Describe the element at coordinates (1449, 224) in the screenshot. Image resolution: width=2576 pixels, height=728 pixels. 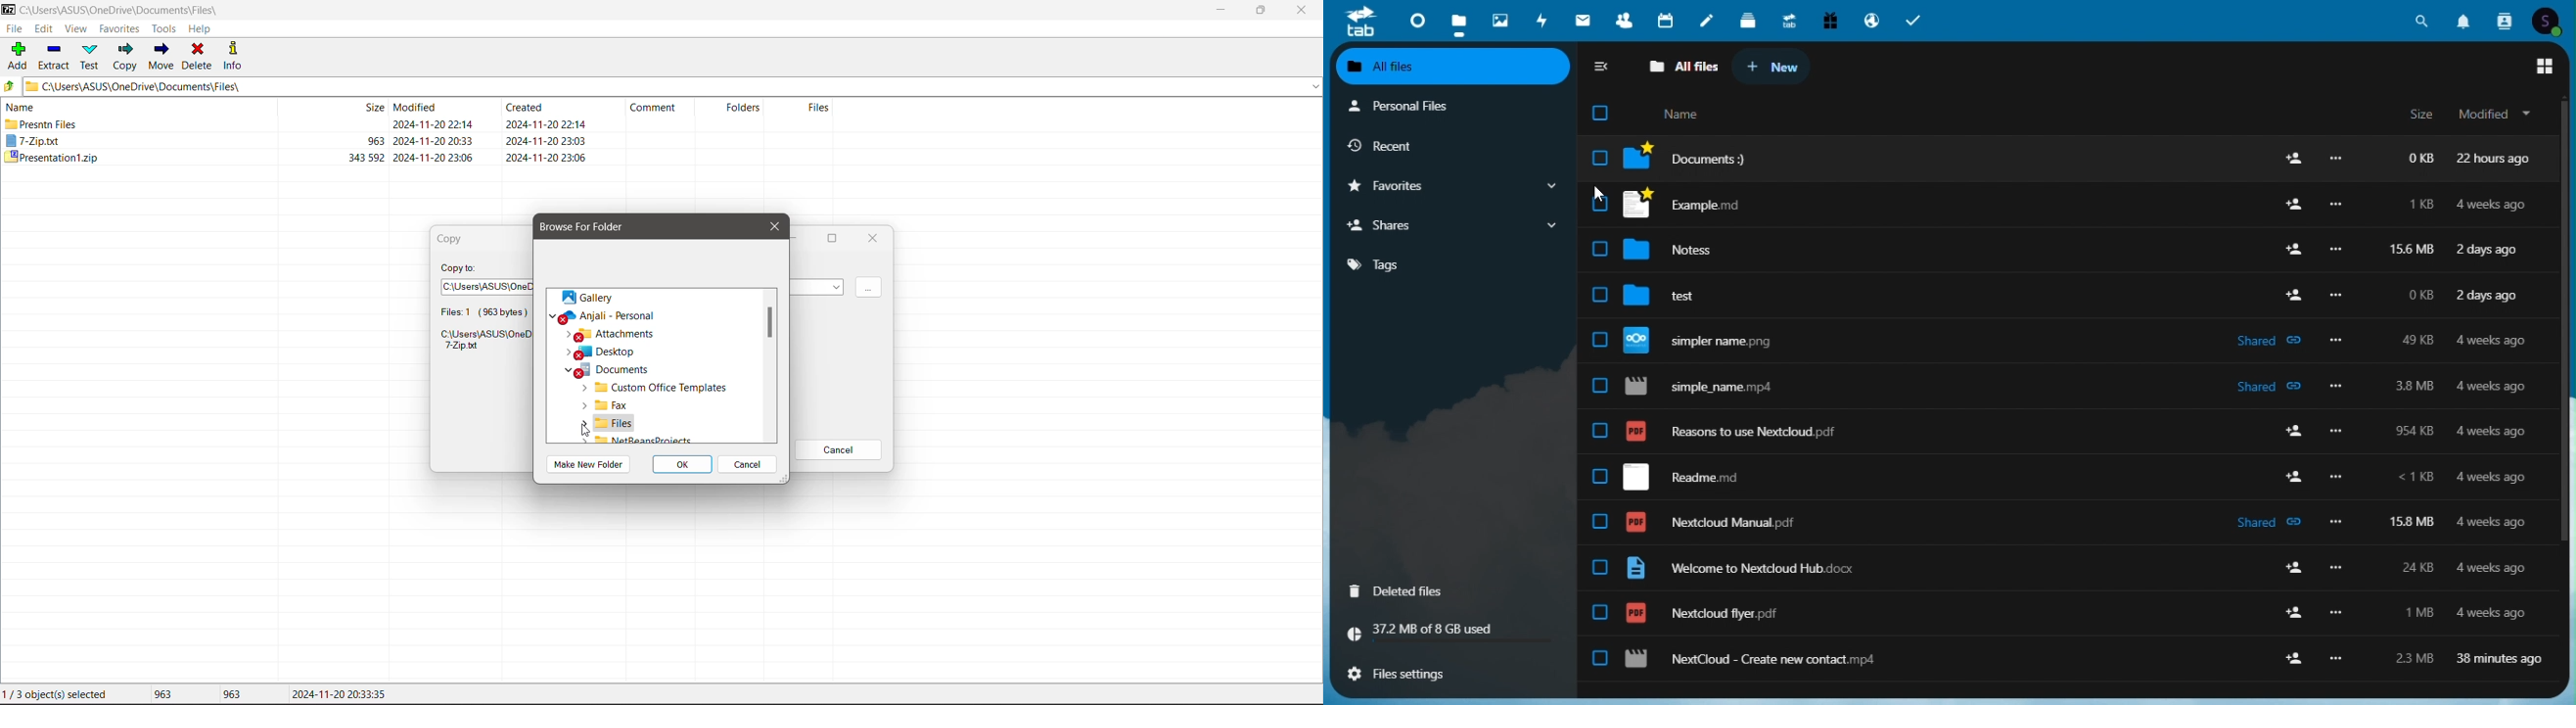
I see `Share` at that location.